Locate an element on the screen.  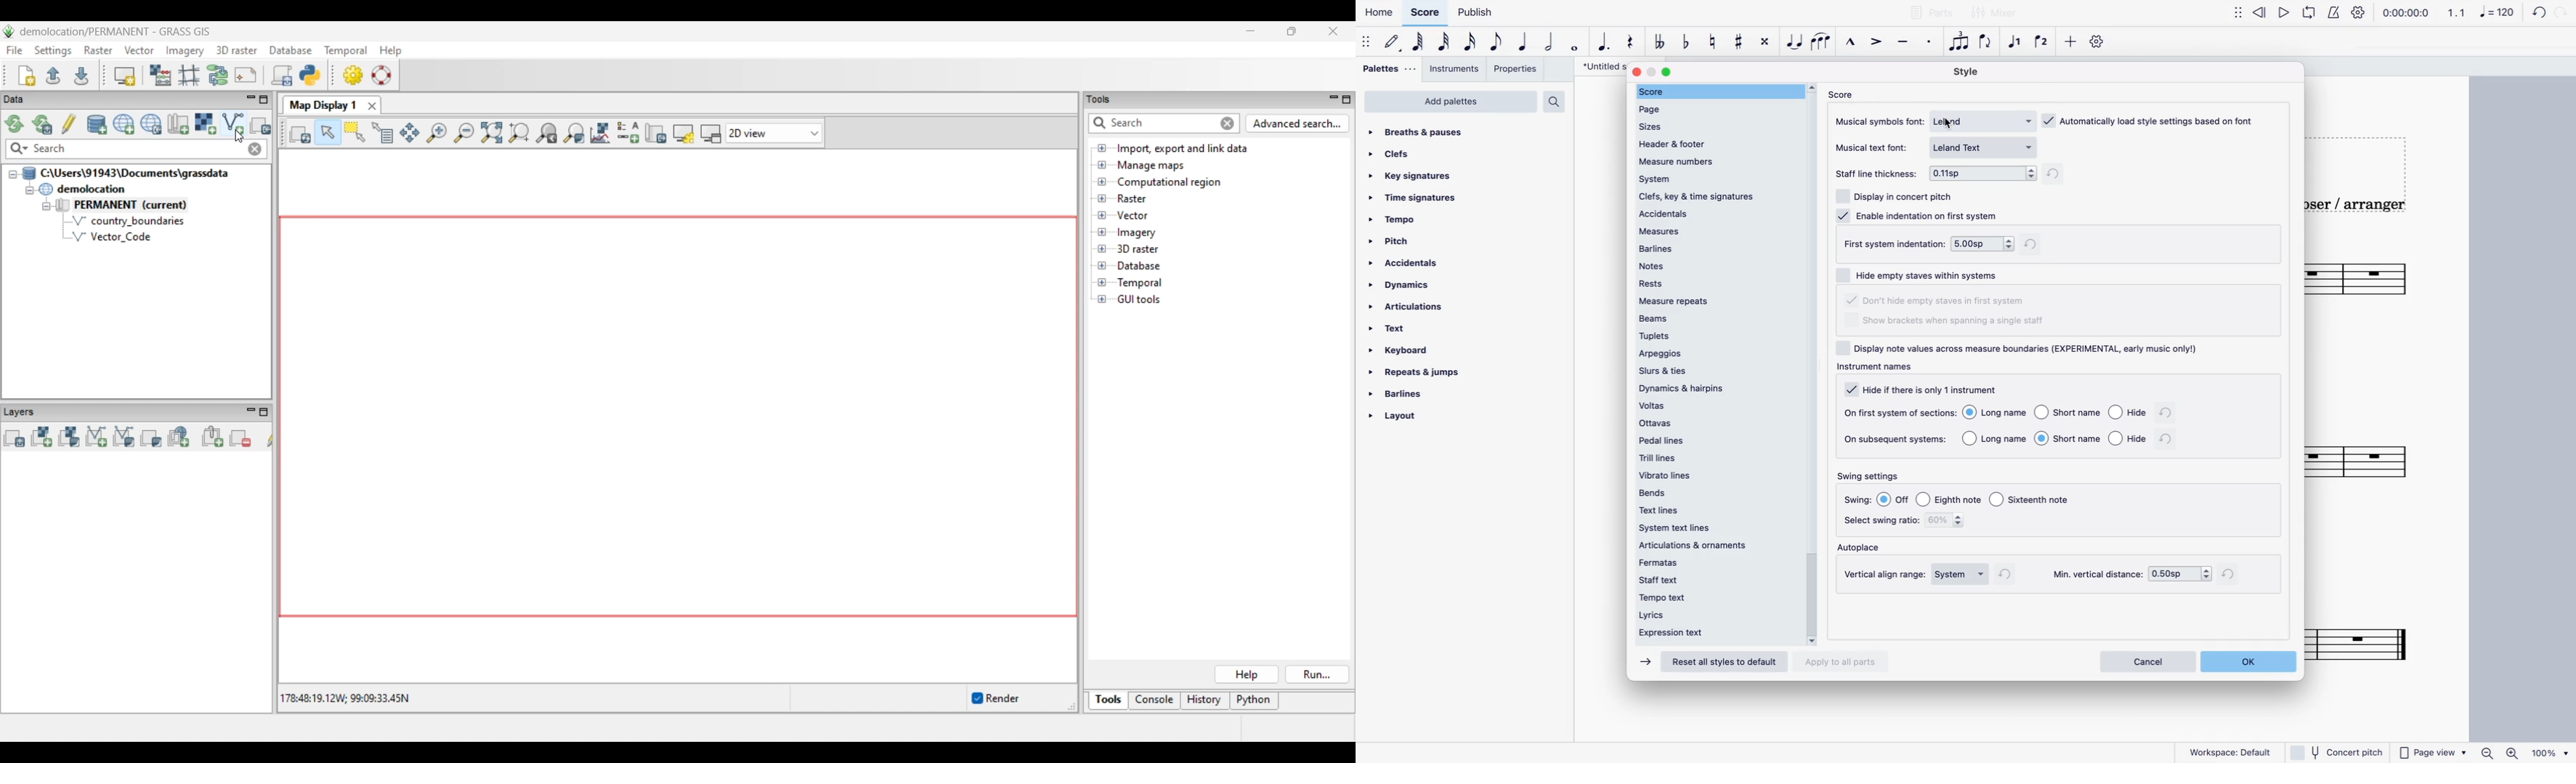
back is located at coordinates (2261, 9).